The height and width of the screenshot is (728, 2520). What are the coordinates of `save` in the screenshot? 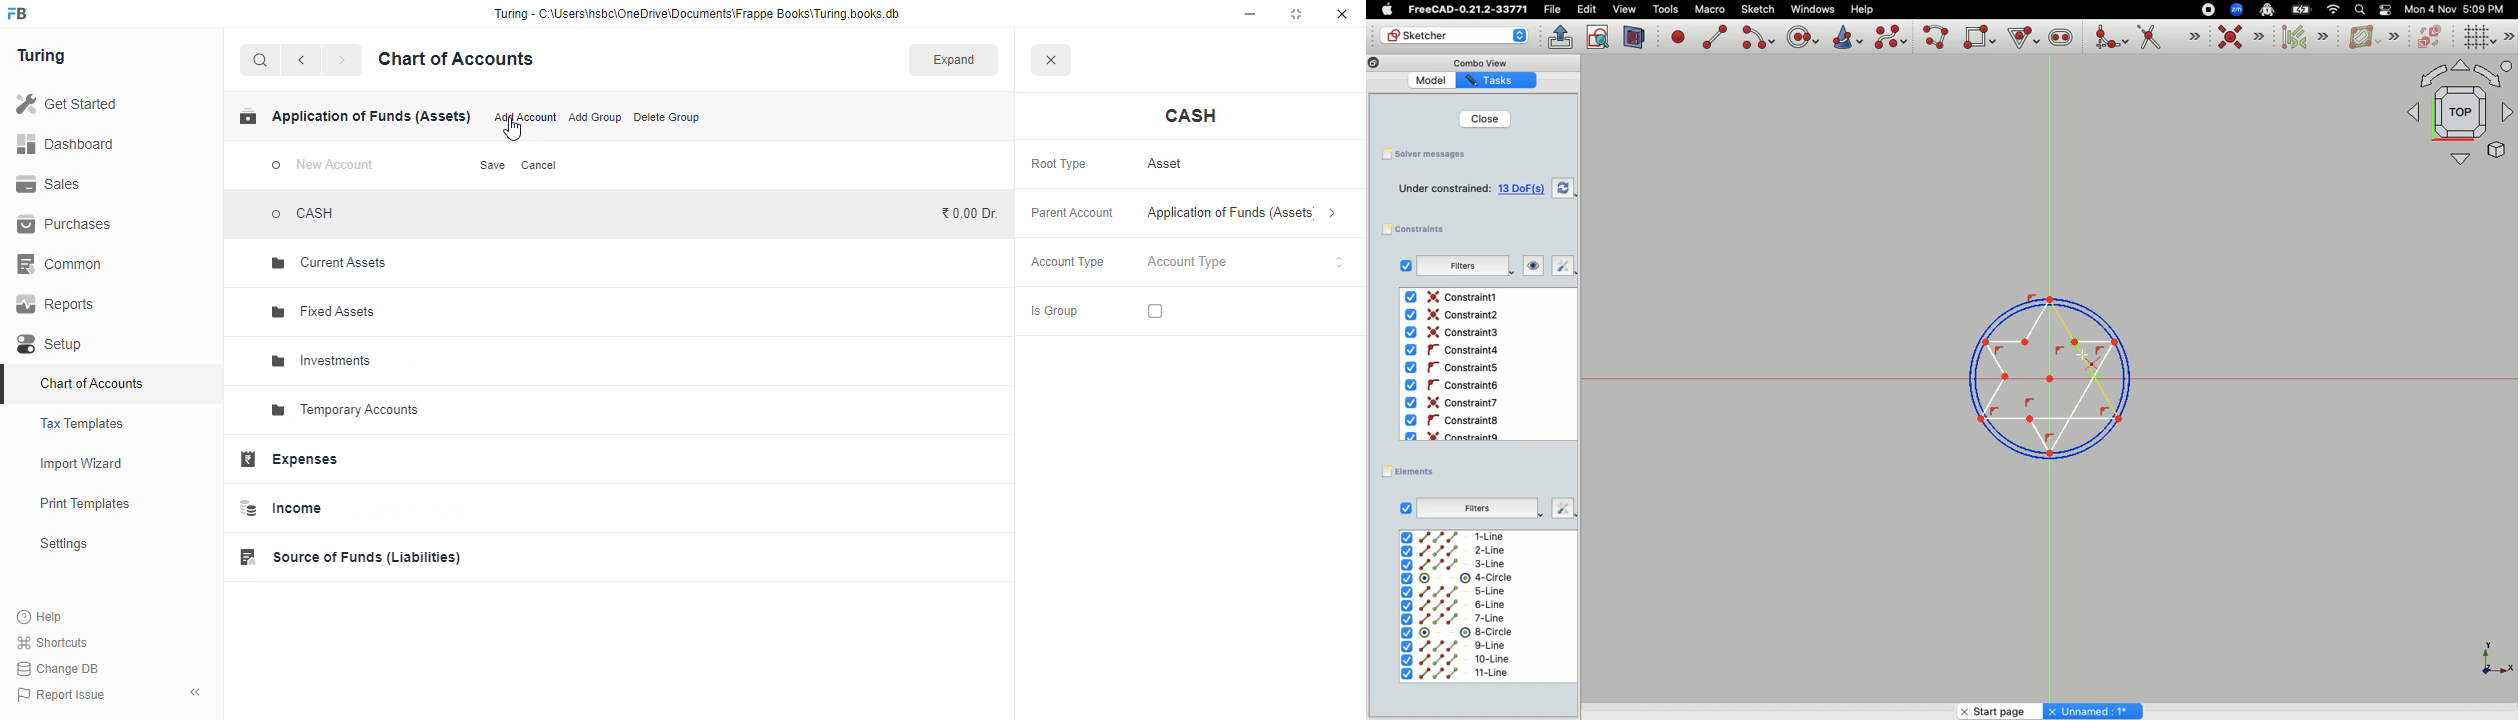 It's located at (493, 165).